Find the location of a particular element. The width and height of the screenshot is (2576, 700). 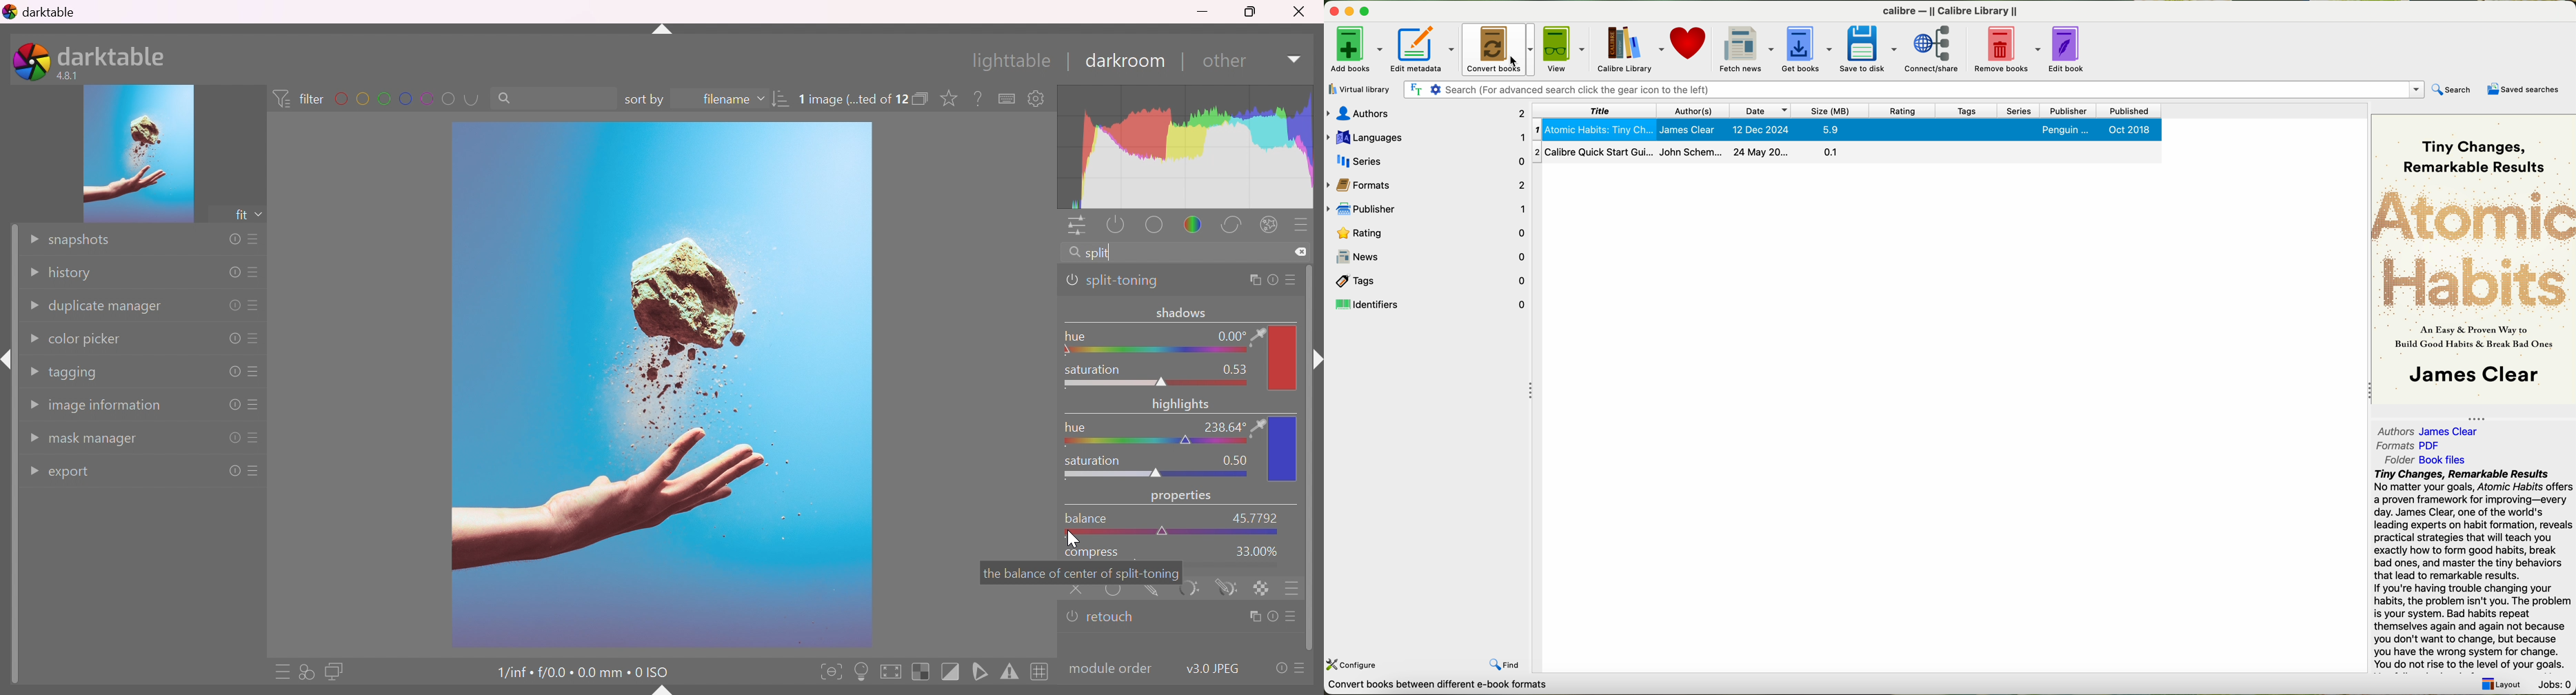

calibre is located at coordinates (1950, 12).